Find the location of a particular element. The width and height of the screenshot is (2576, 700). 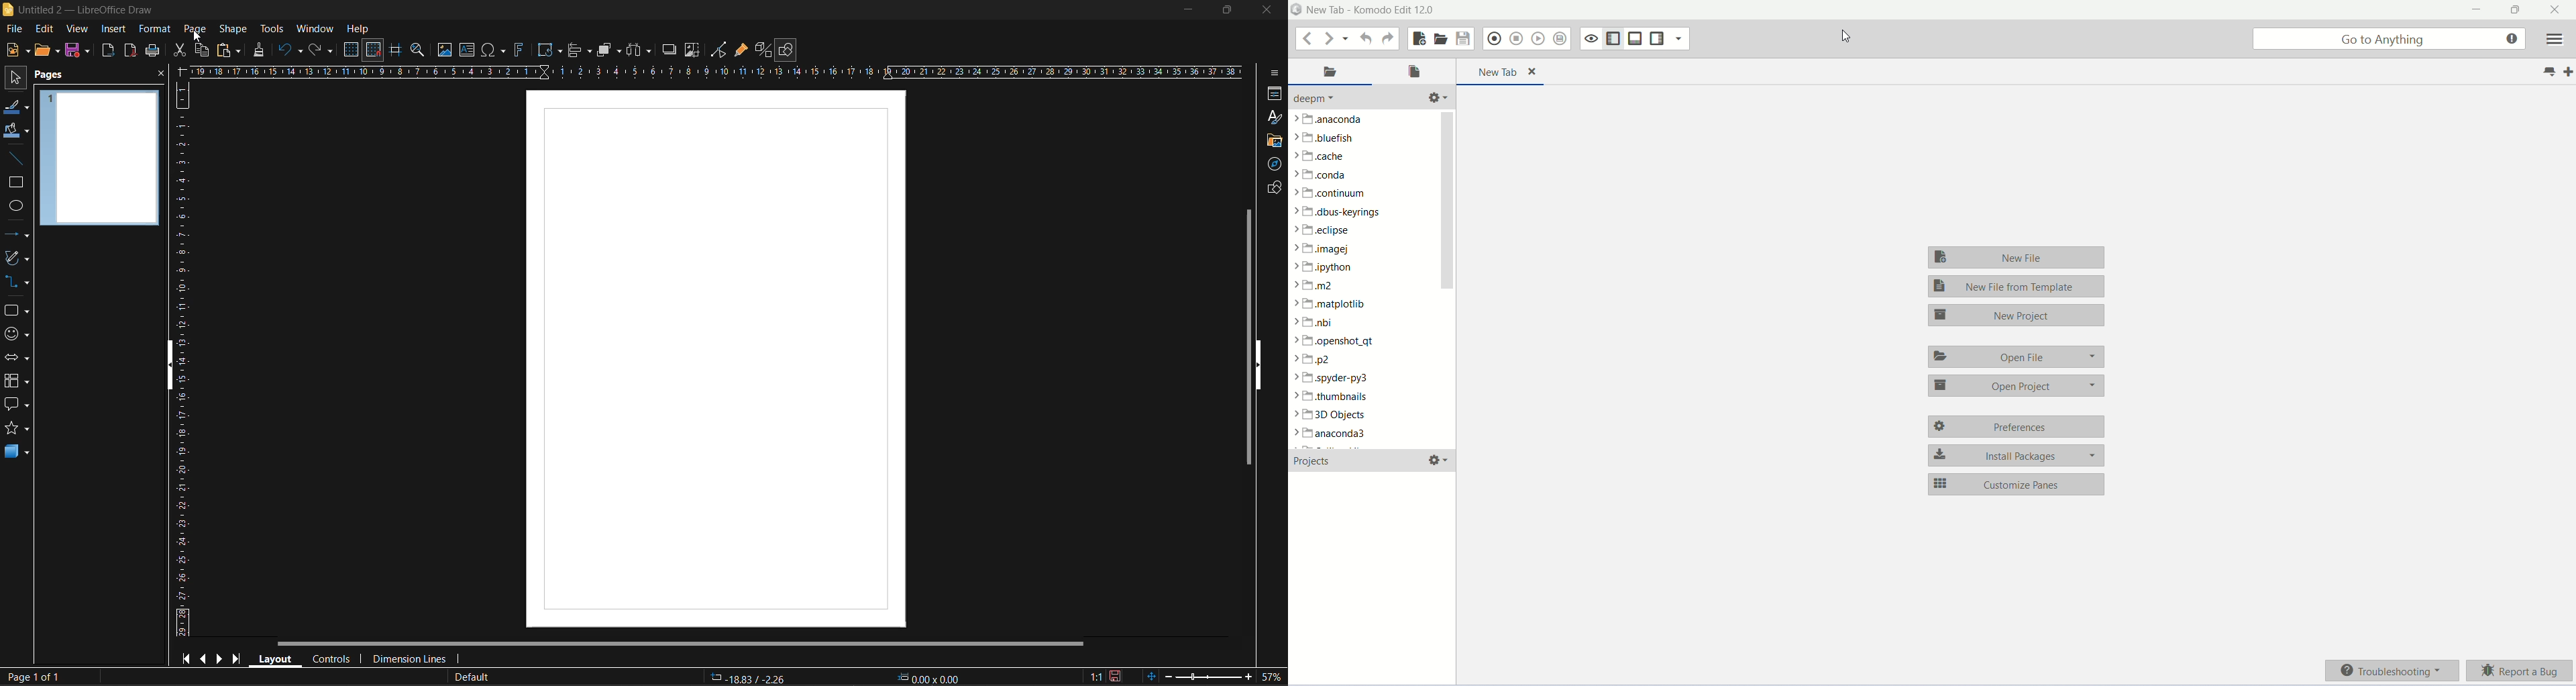

first  is located at coordinates (187, 660).